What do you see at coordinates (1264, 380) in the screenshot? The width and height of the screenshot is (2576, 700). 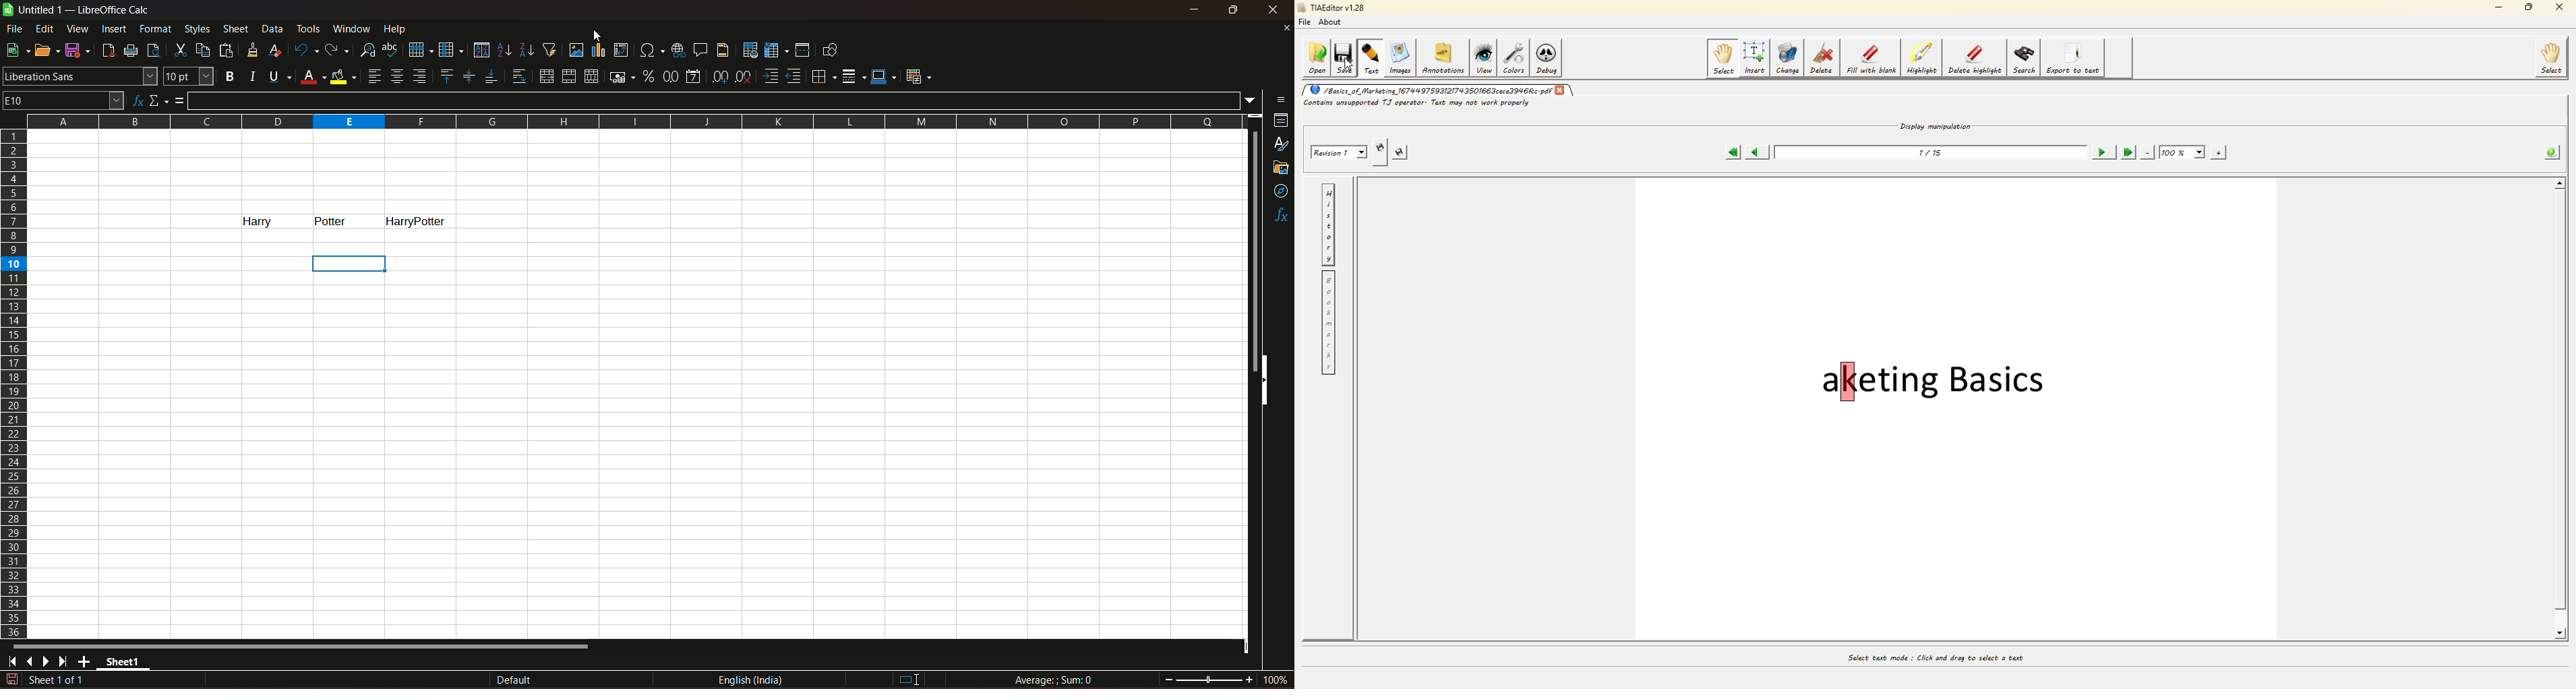 I see `side scrollbars` at bounding box center [1264, 380].